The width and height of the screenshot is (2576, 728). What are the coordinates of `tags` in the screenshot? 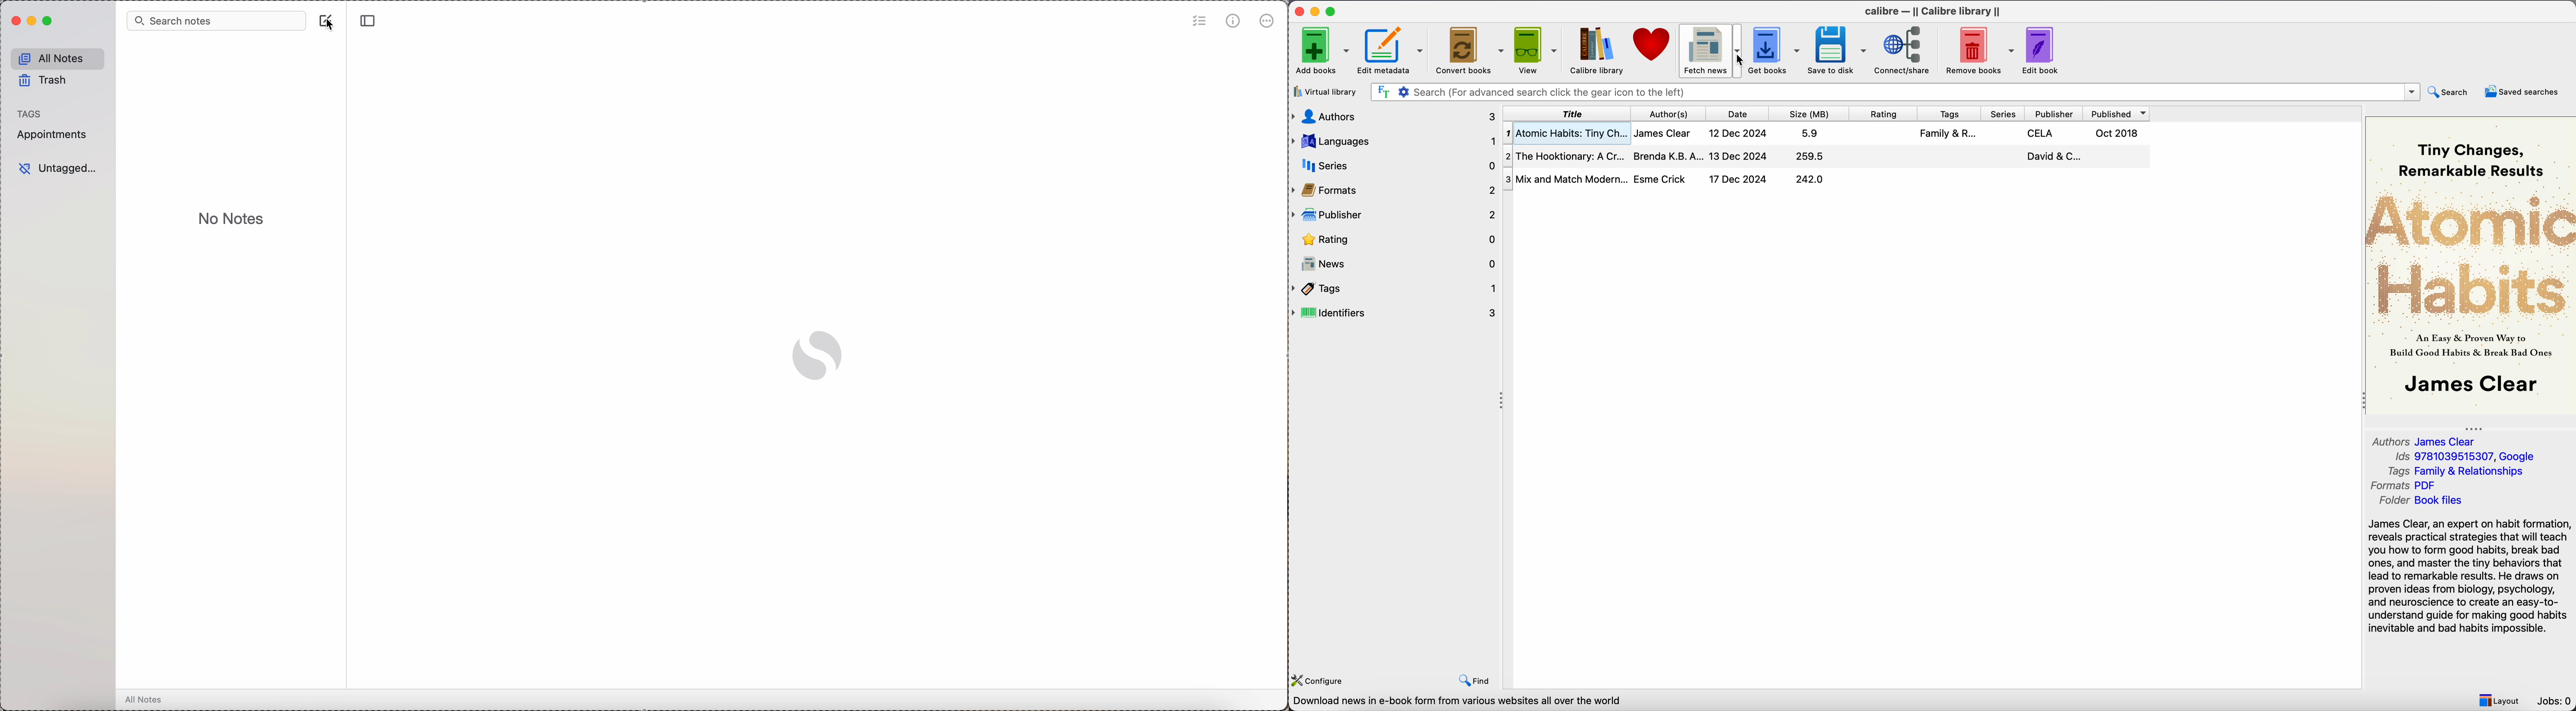 It's located at (1395, 289).